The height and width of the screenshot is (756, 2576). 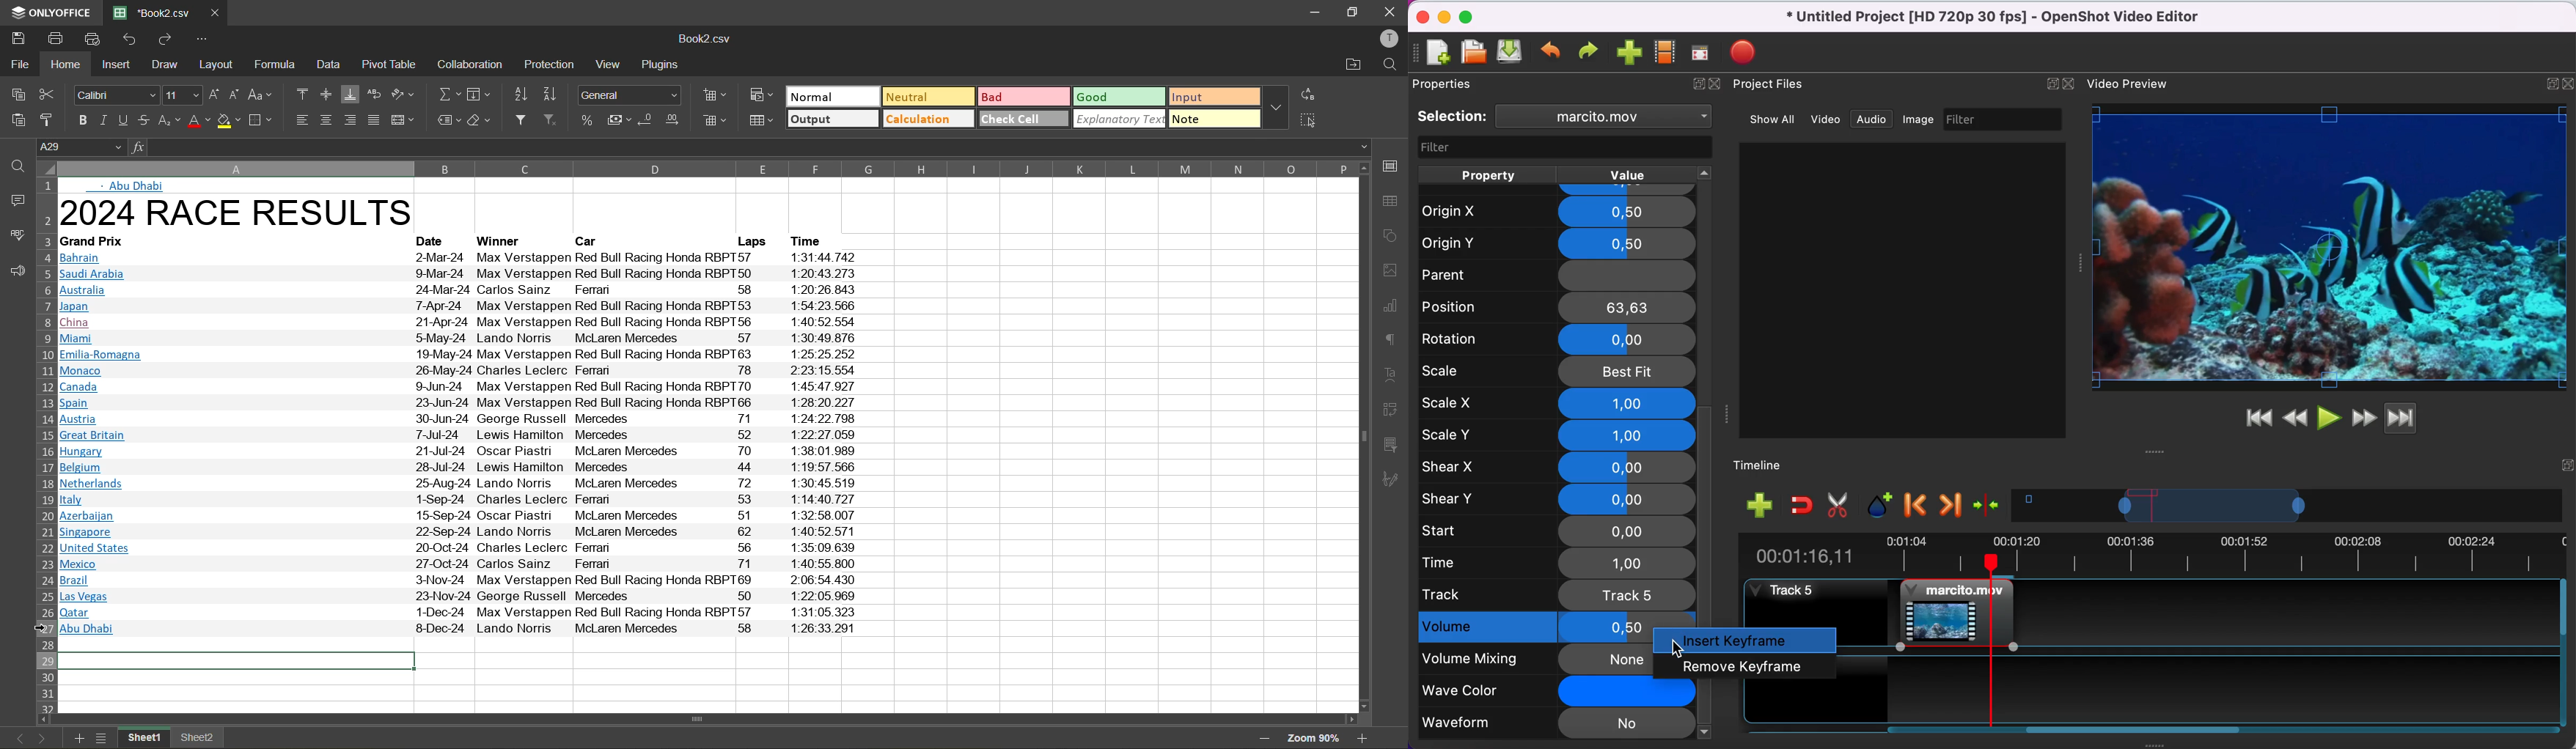 I want to click on text info, so click(x=457, y=564).